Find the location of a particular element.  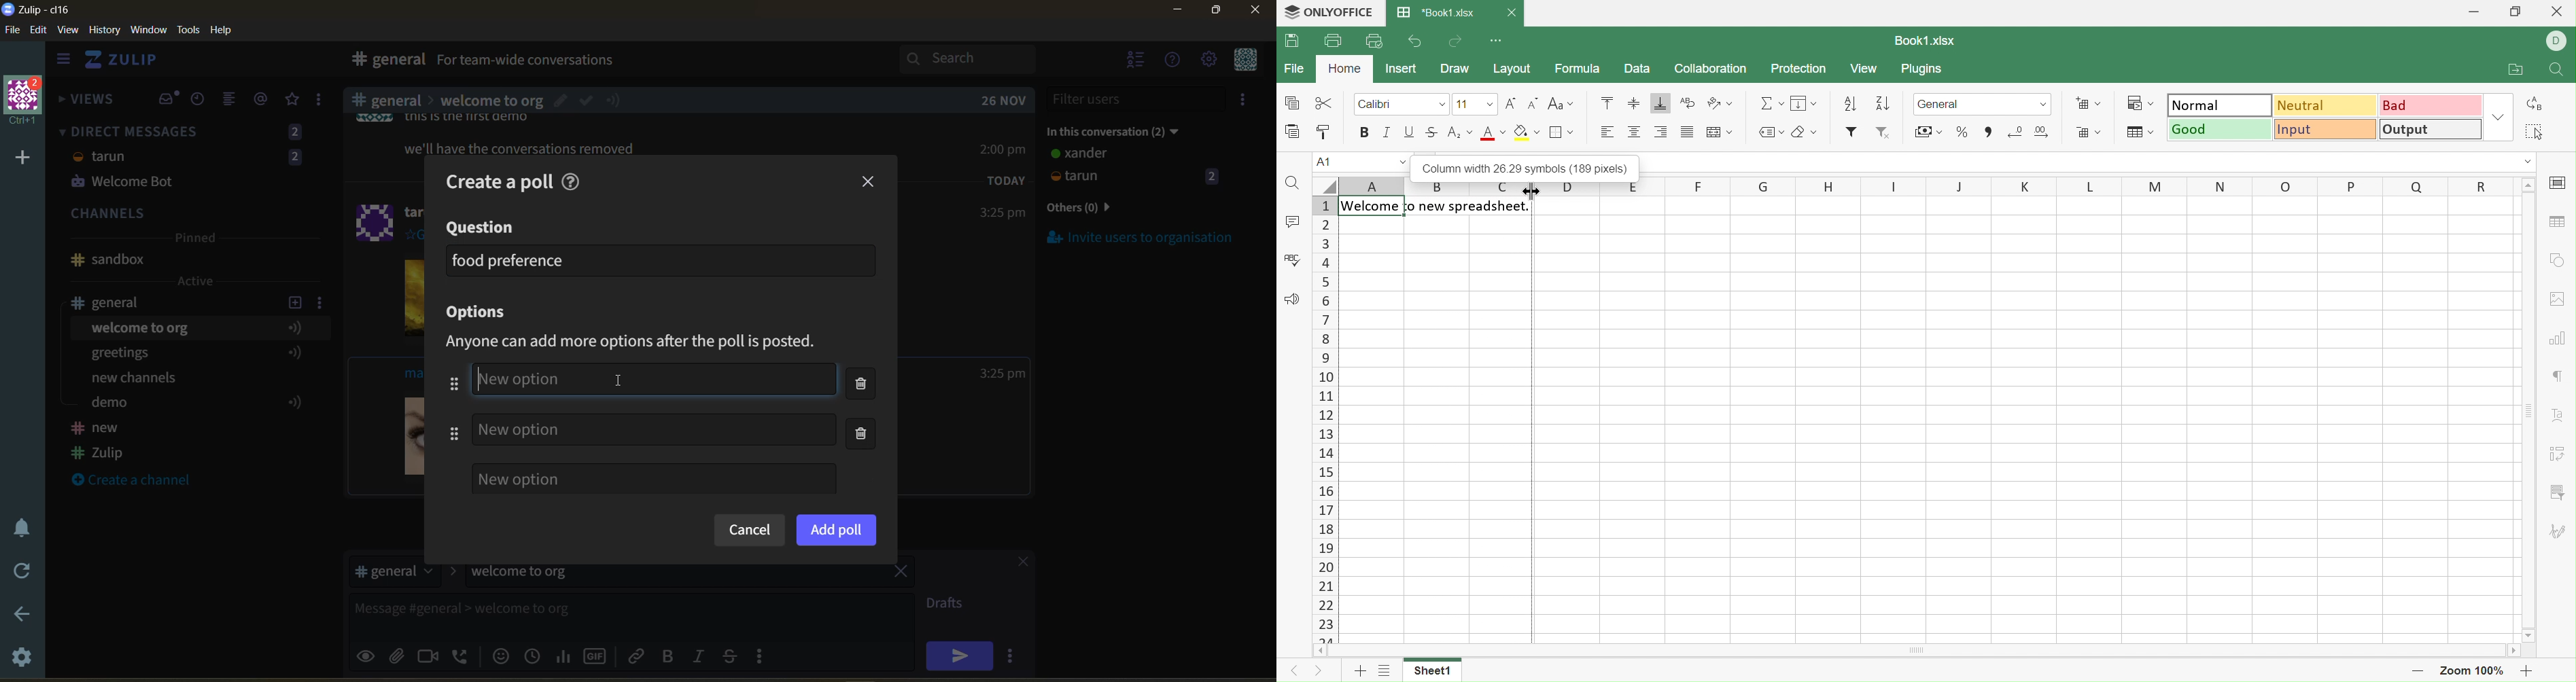

Underline is located at coordinates (1410, 132).